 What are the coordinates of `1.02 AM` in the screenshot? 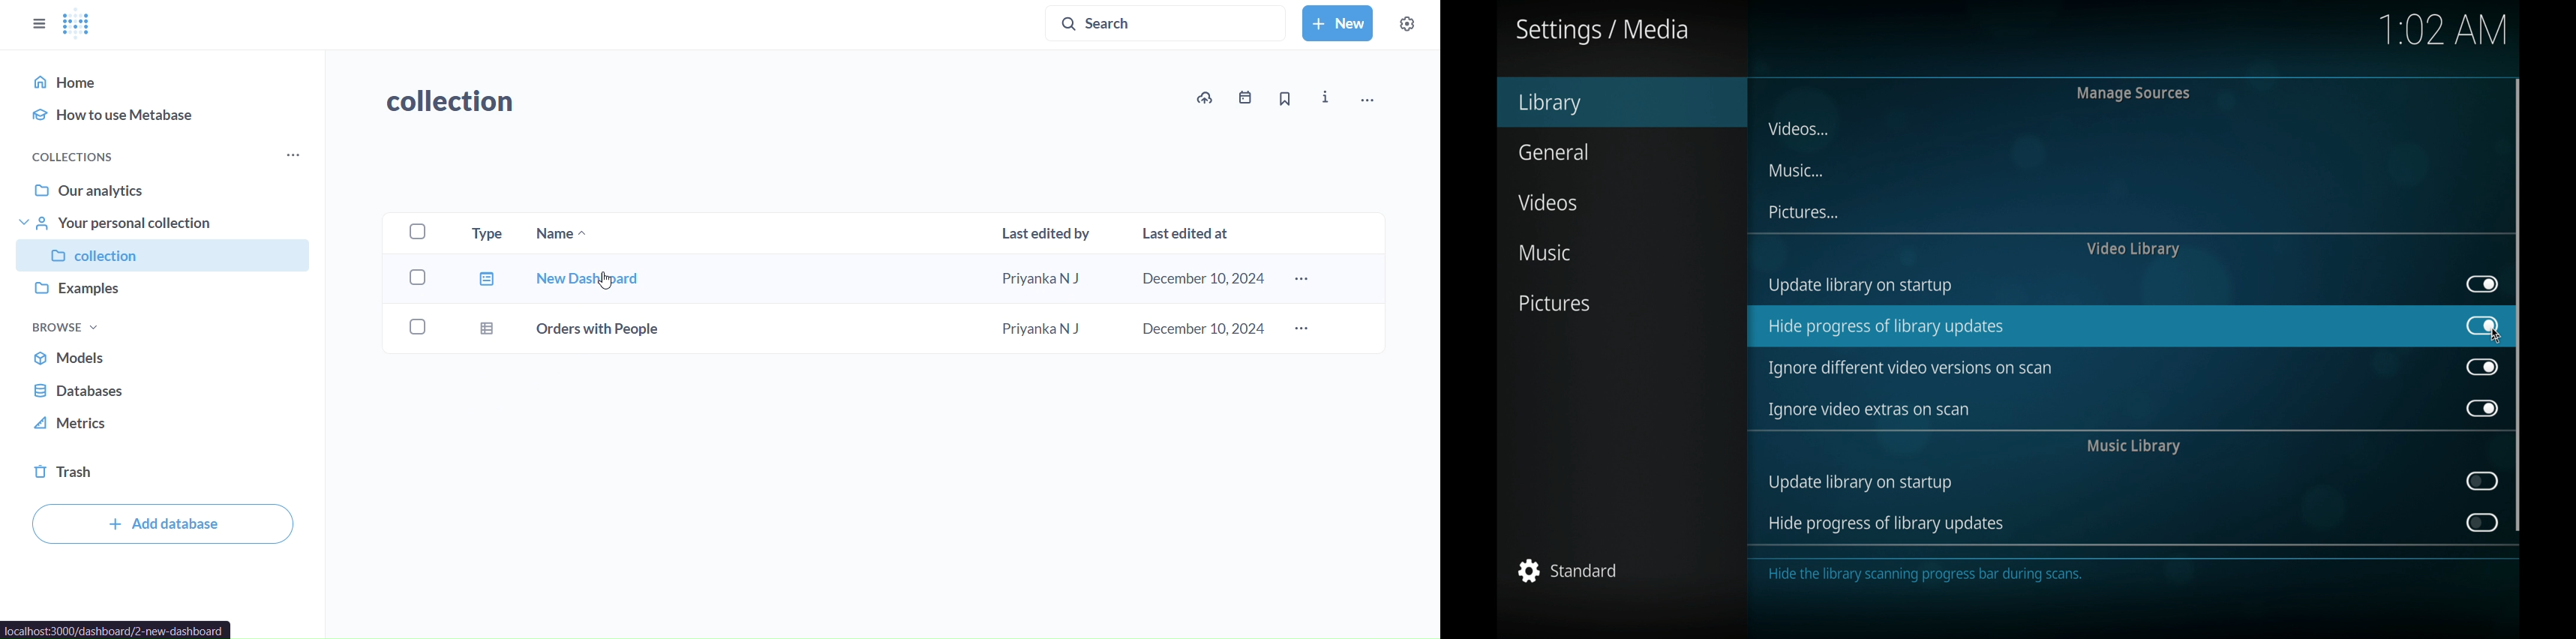 It's located at (2448, 36).